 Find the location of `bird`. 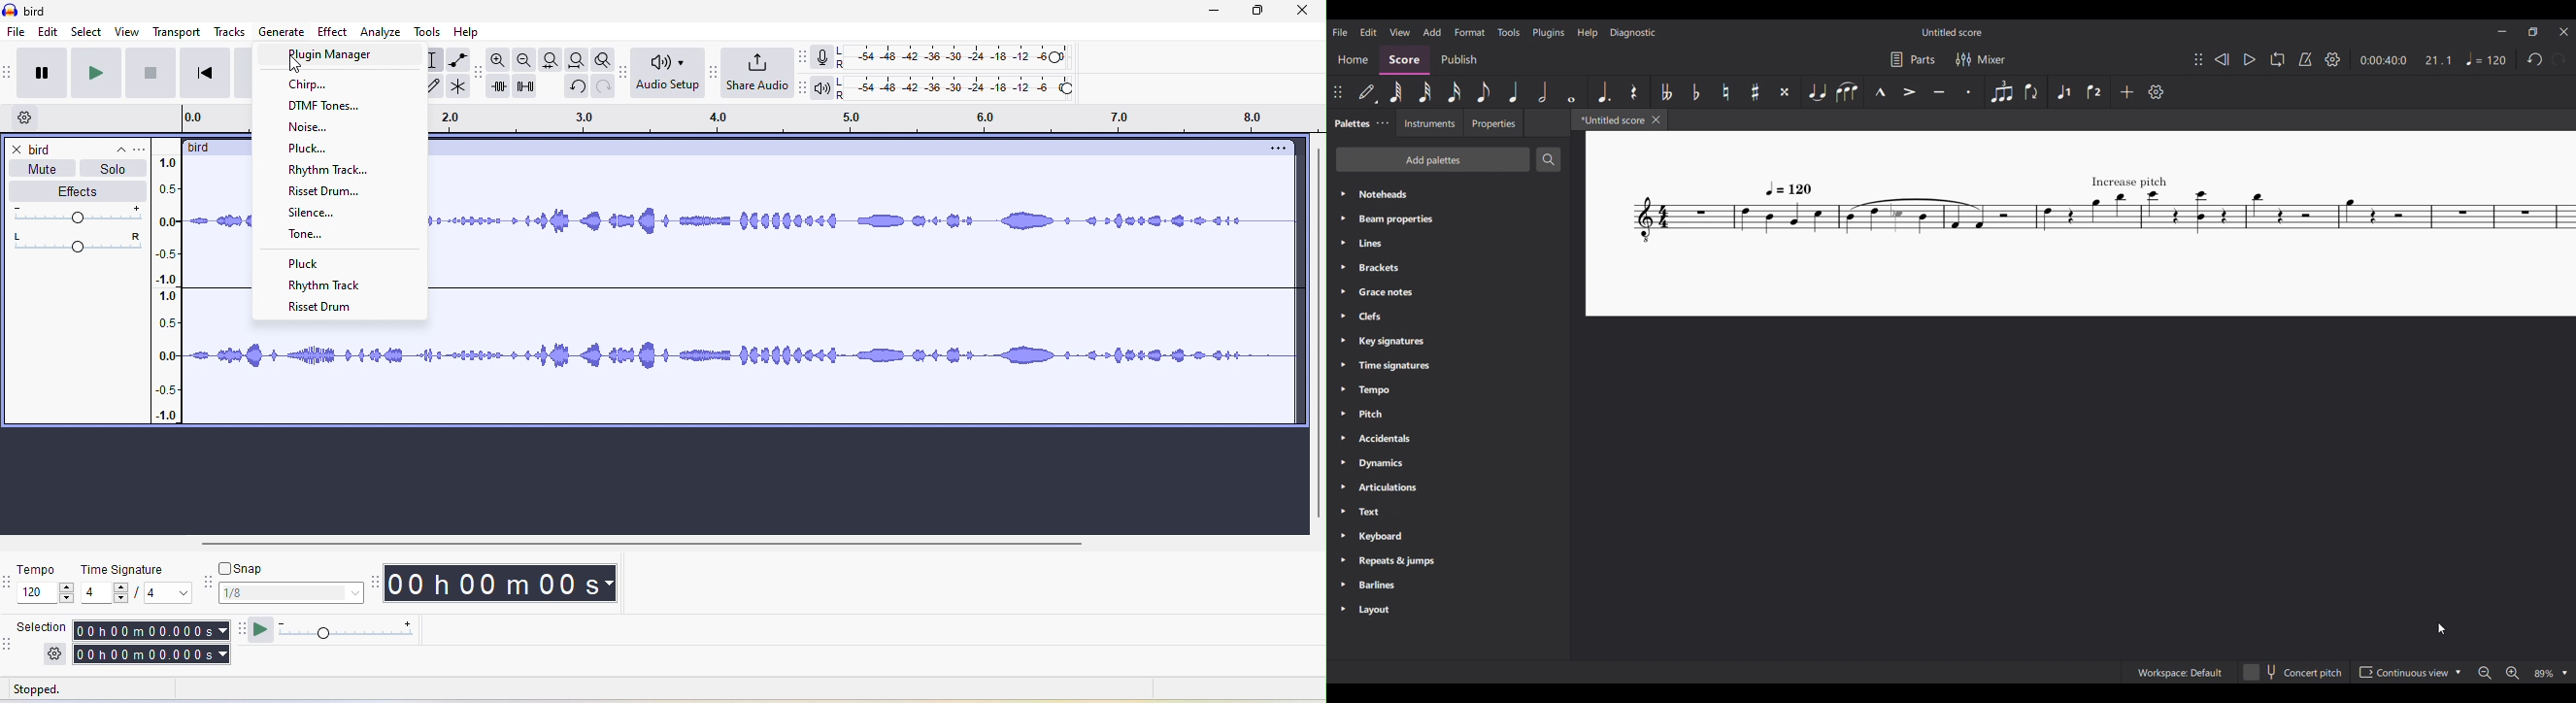

bird is located at coordinates (41, 149).